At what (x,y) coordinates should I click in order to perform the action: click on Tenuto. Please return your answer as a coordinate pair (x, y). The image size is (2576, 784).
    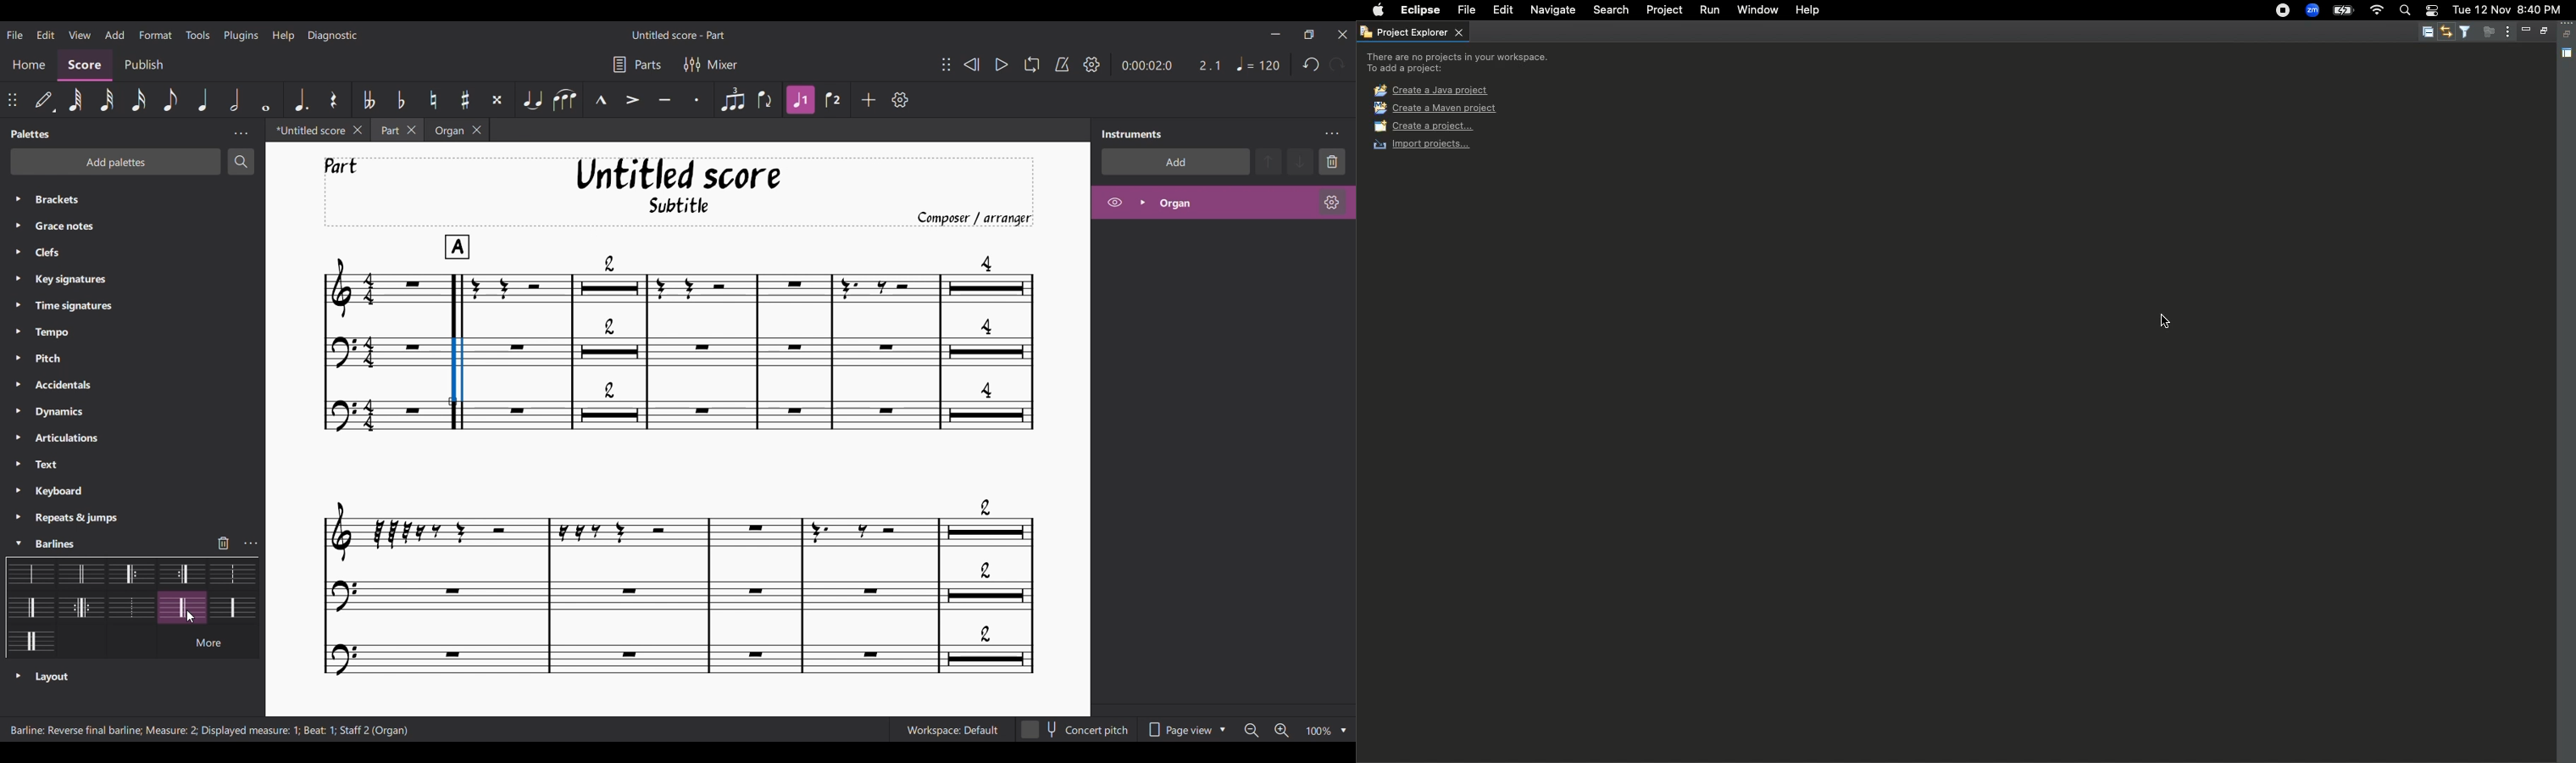
    Looking at the image, I should click on (665, 100).